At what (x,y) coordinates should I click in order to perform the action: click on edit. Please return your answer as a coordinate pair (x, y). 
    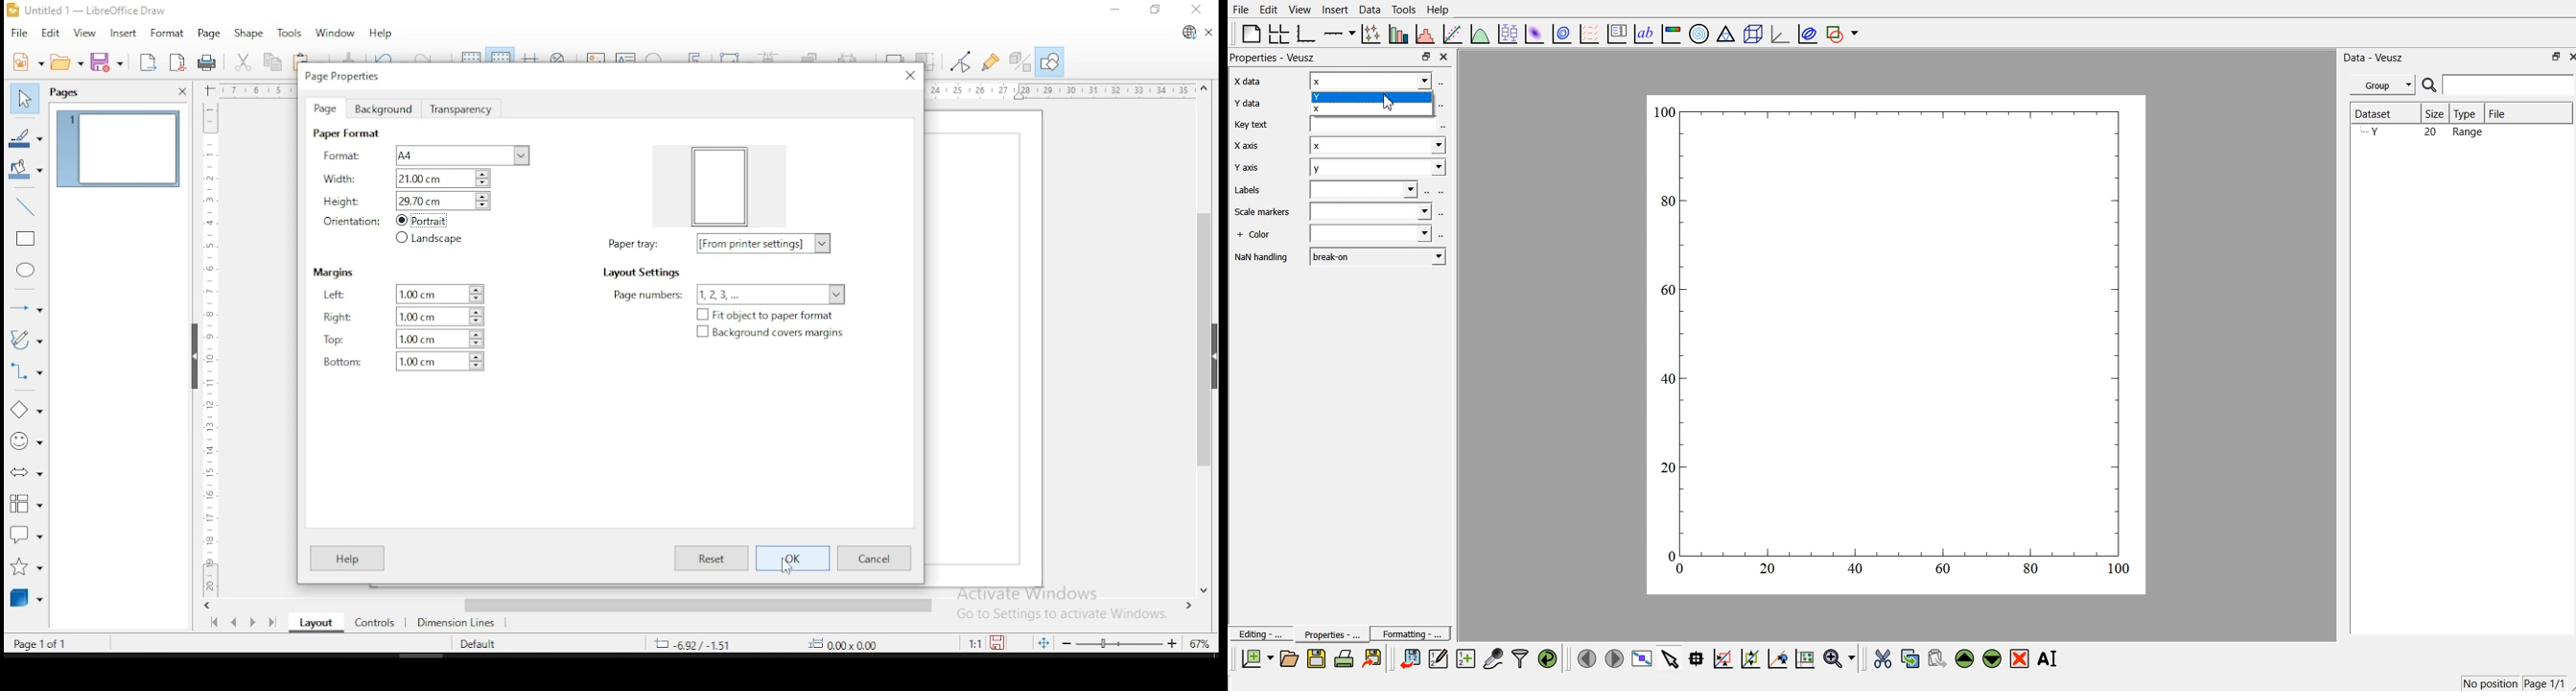
    Looking at the image, I should click on (53, 34).